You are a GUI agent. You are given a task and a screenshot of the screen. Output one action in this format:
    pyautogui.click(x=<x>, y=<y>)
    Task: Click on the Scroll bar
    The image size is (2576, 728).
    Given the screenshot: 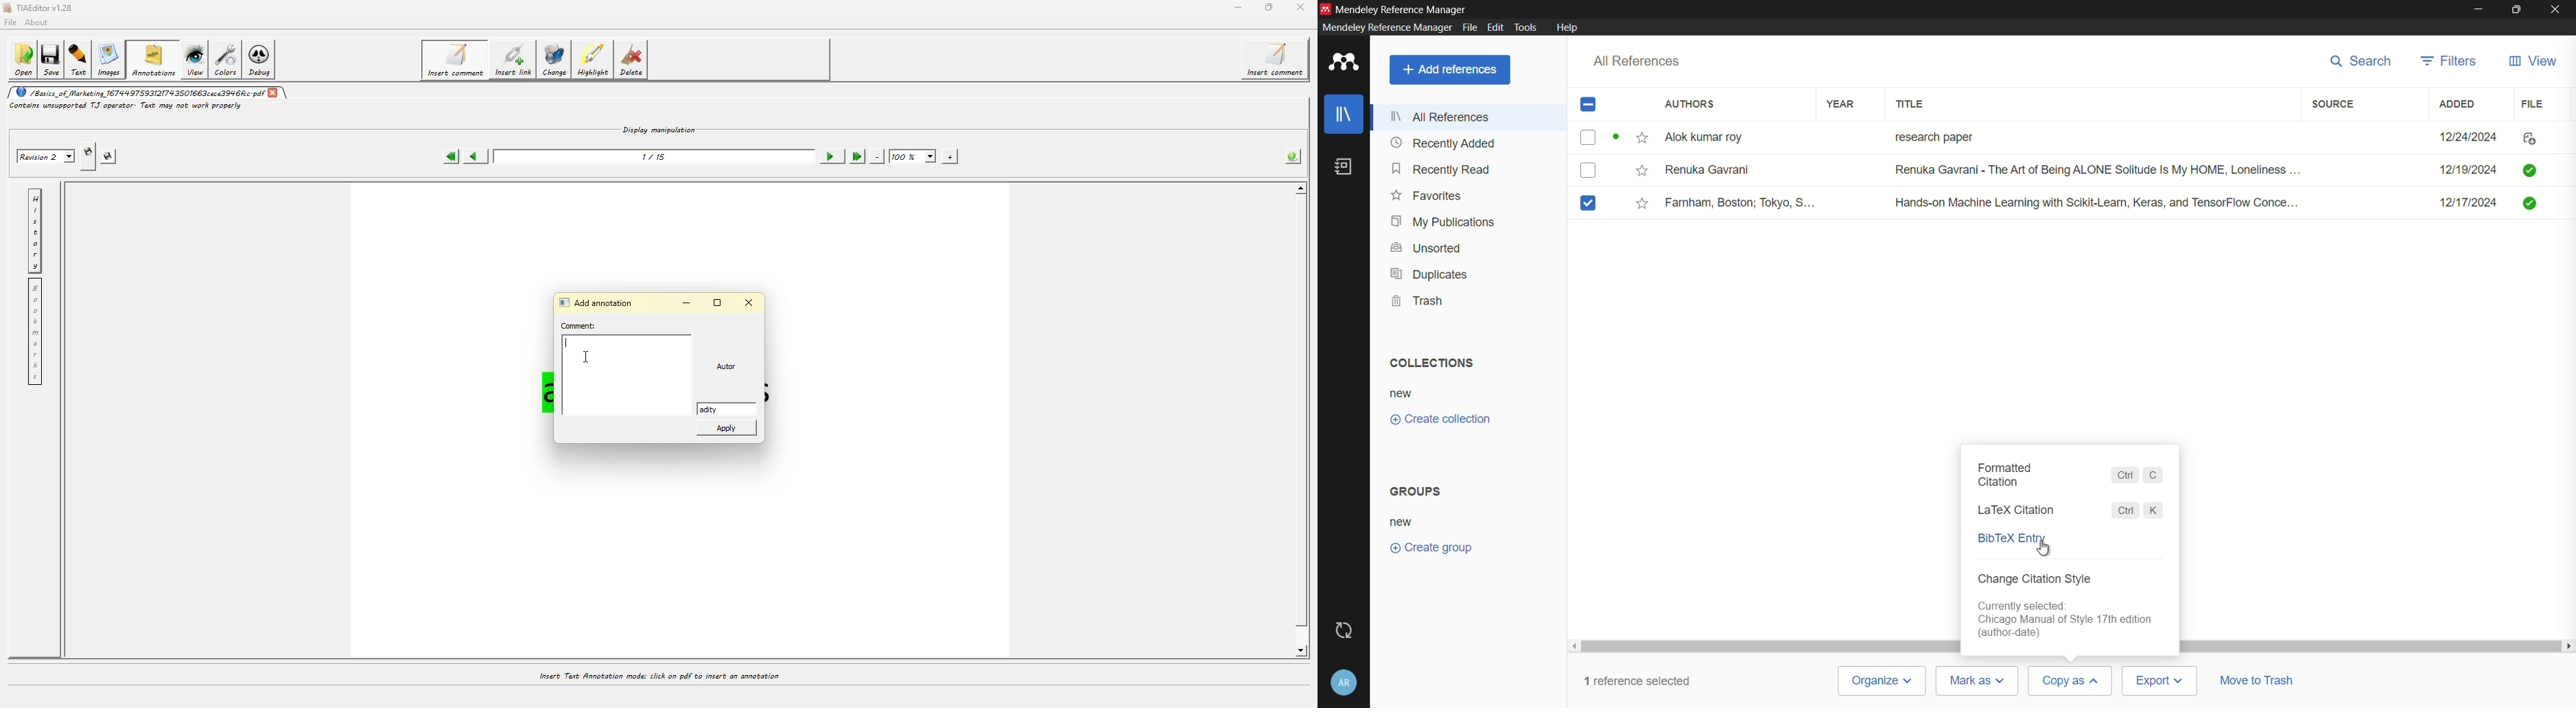 What is the action you would take?
    pyautogui.click(x=1765, y=644)
    